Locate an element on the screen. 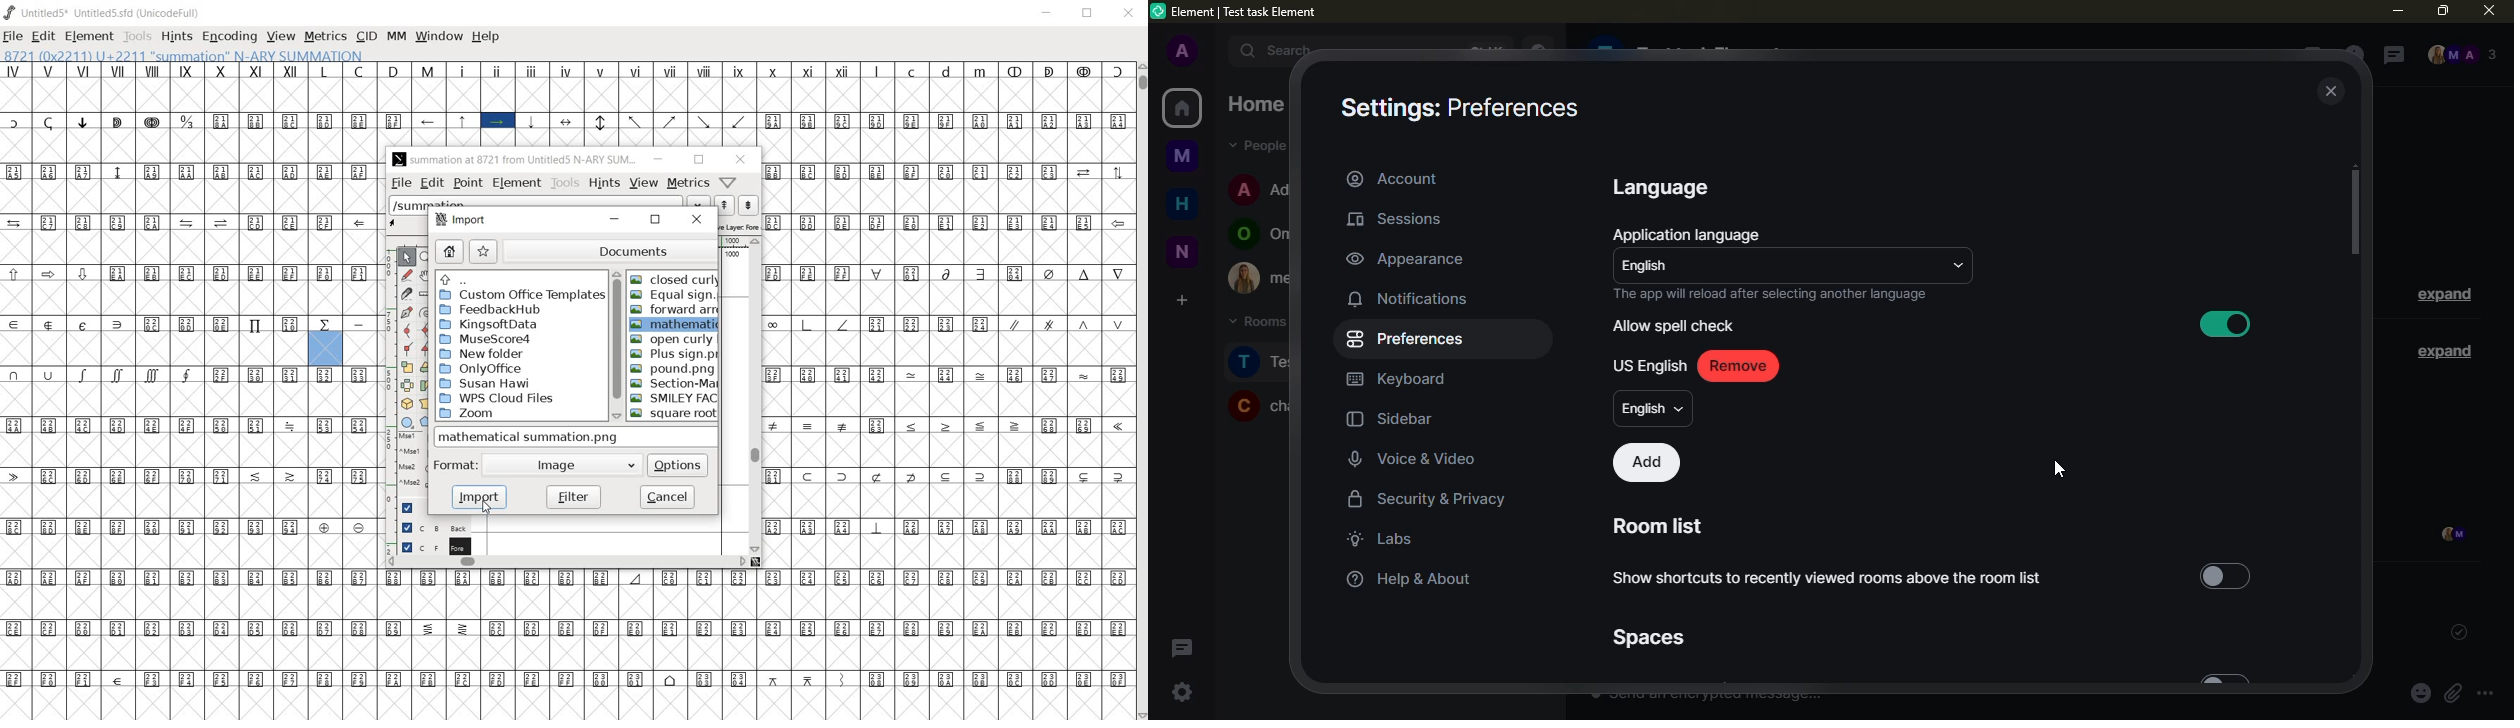 This screenshot has width=2520, height=728. restore is located at coordinates (655, 221).